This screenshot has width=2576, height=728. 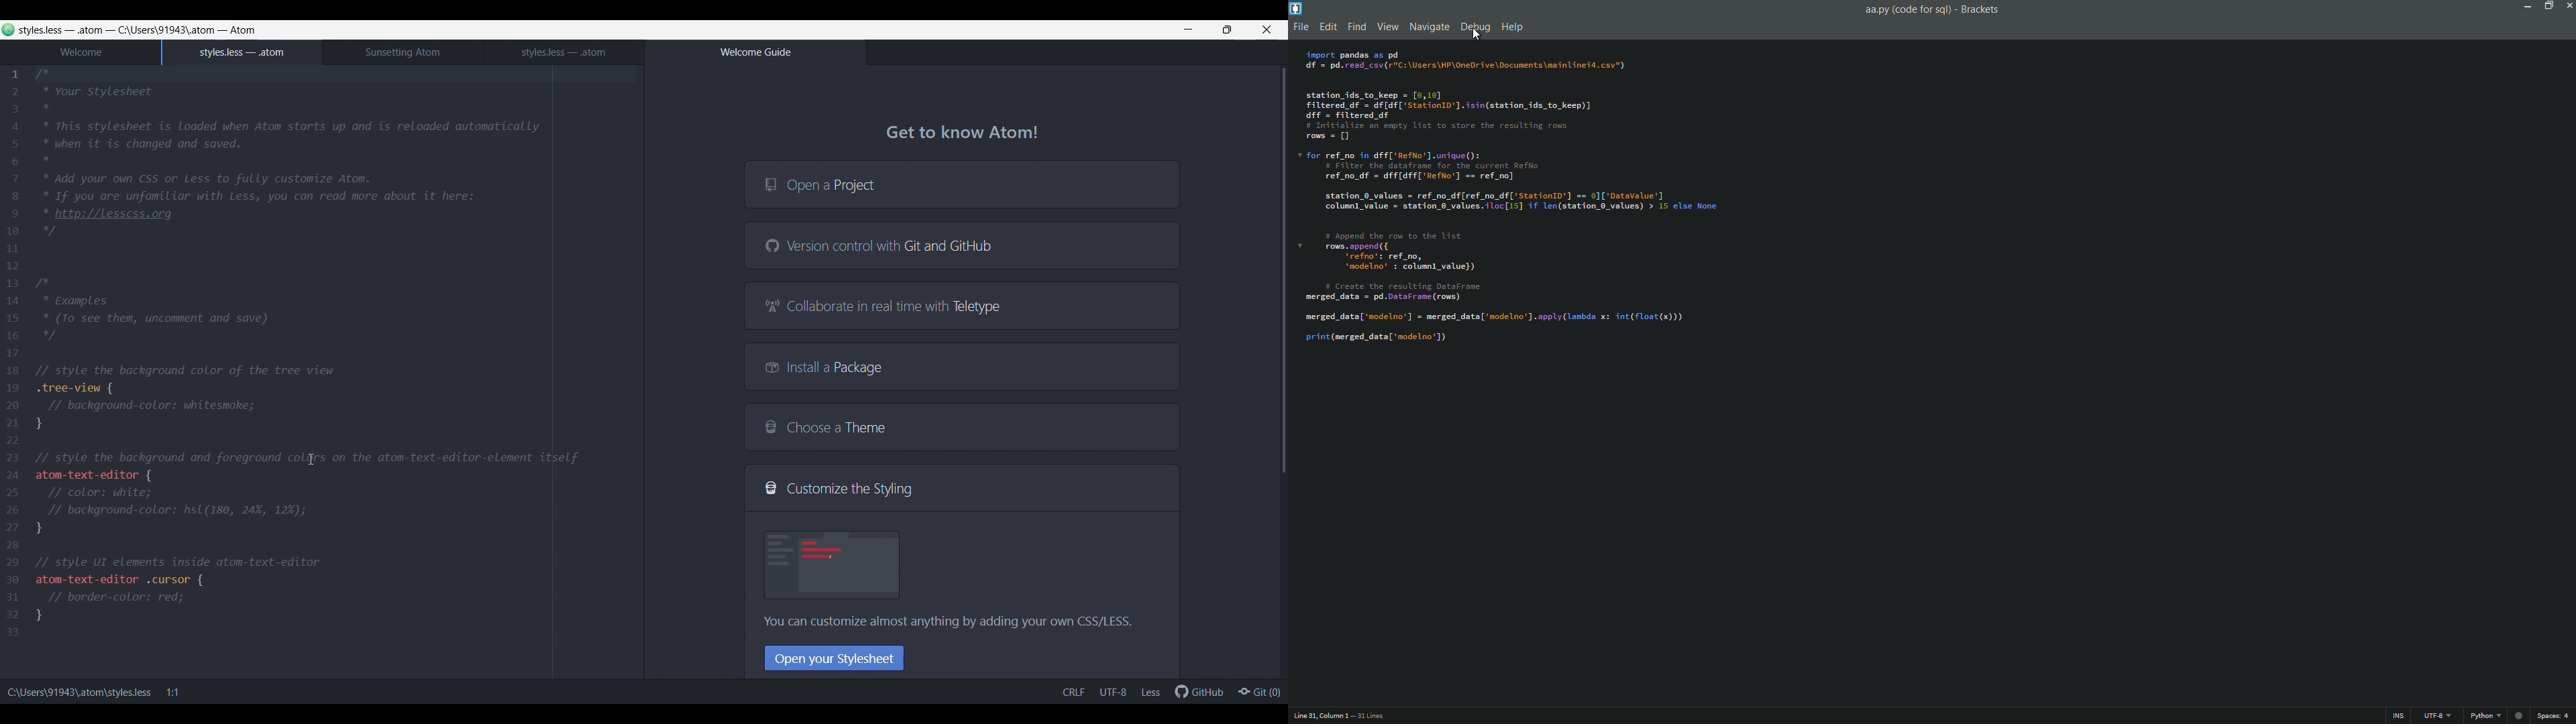 I want to click on Edit menu, so click(x=1327, y=26).